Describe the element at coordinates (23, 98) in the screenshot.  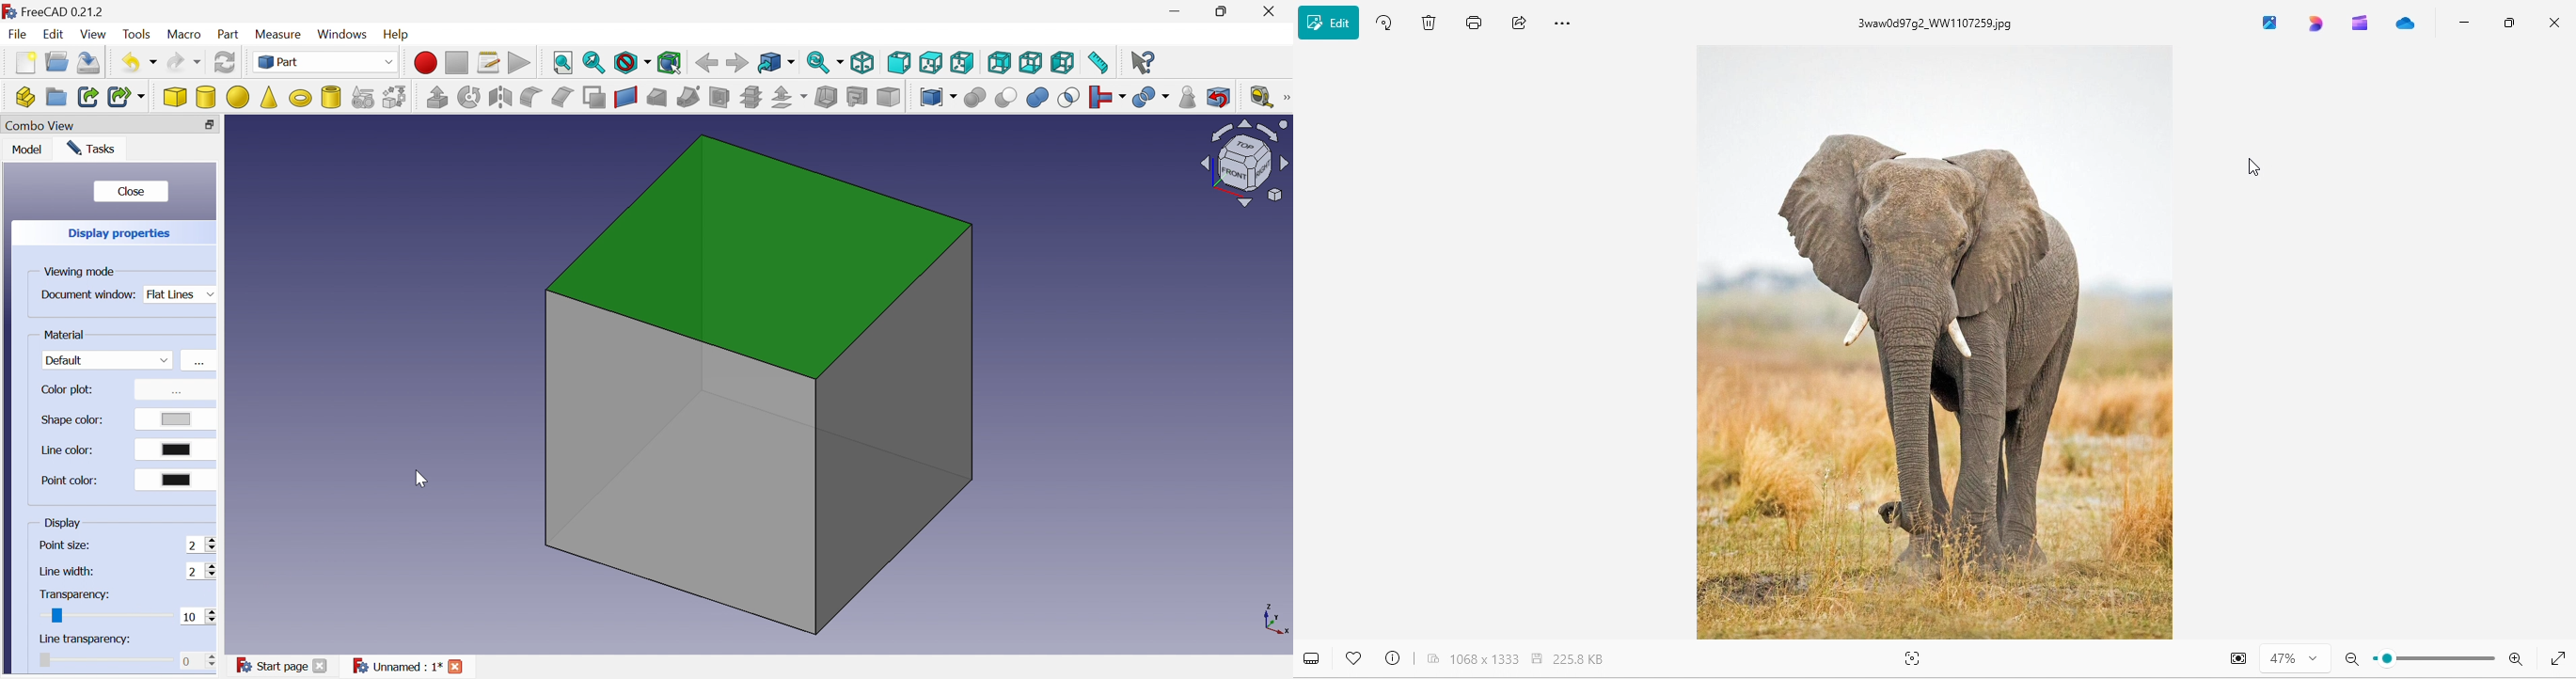
I see `Create part` at that location.